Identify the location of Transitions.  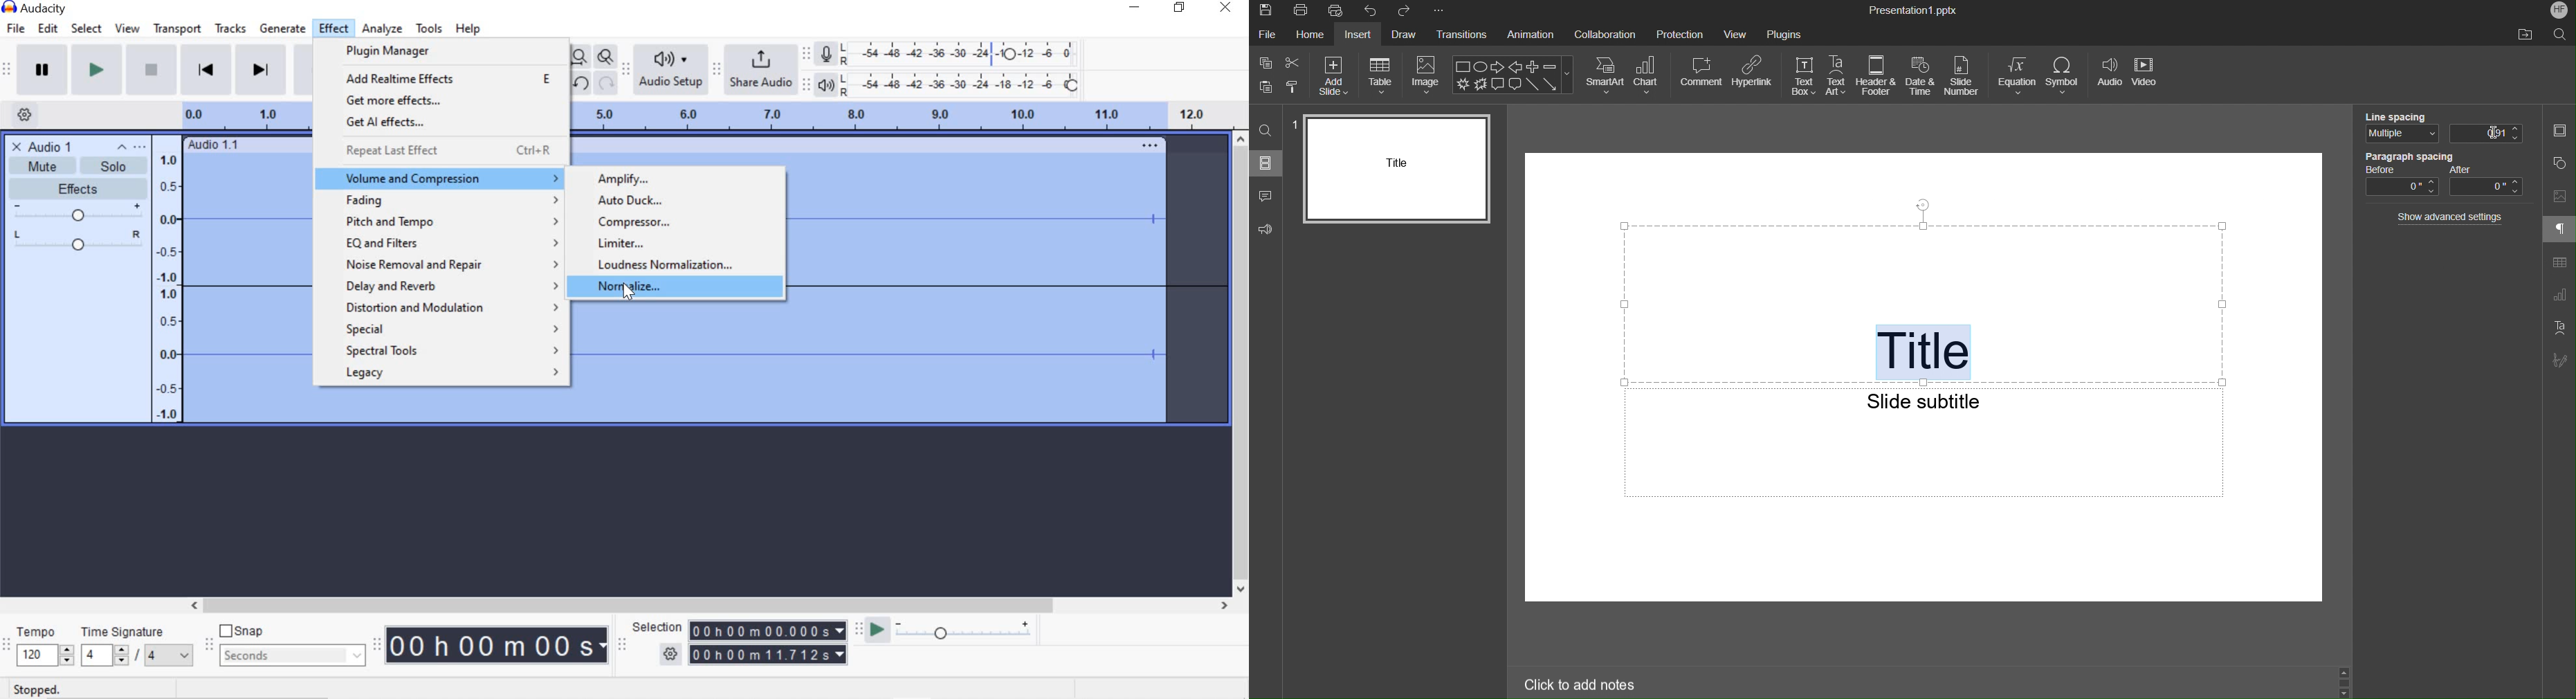
(1461, 36).